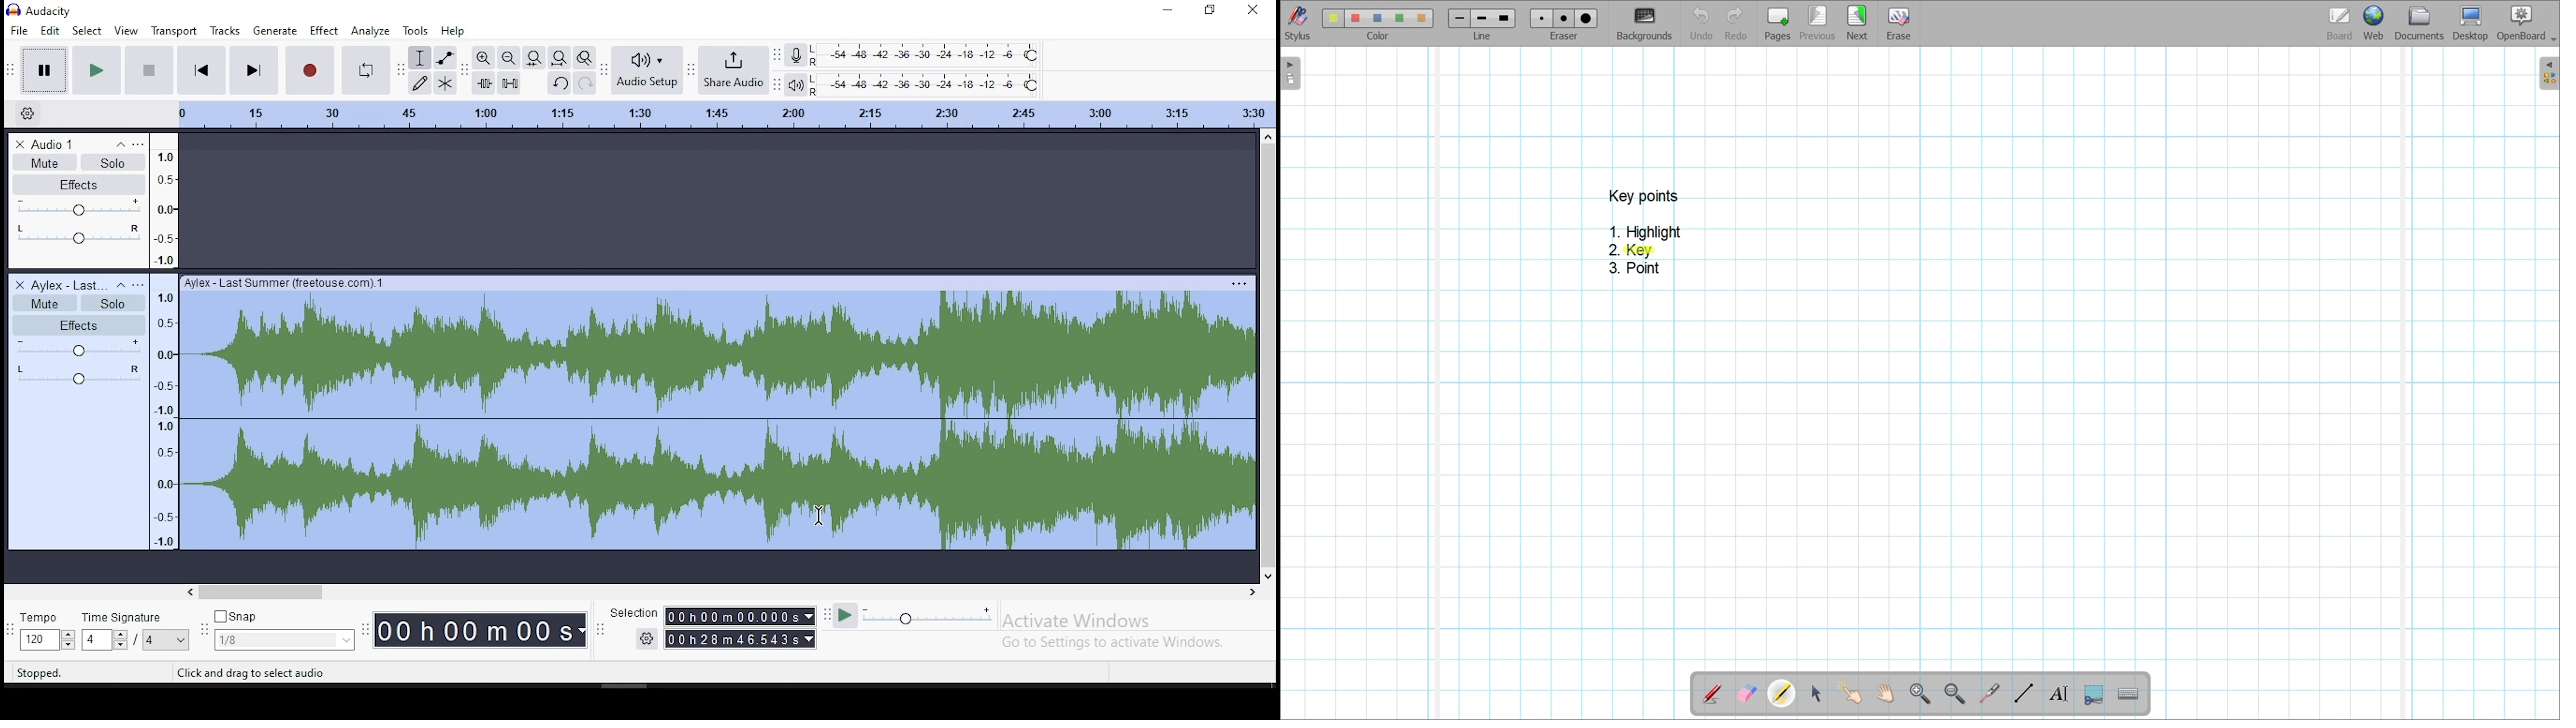 This screenshot has height=728, width=2576. I want to click on pan, so click(79, 375).